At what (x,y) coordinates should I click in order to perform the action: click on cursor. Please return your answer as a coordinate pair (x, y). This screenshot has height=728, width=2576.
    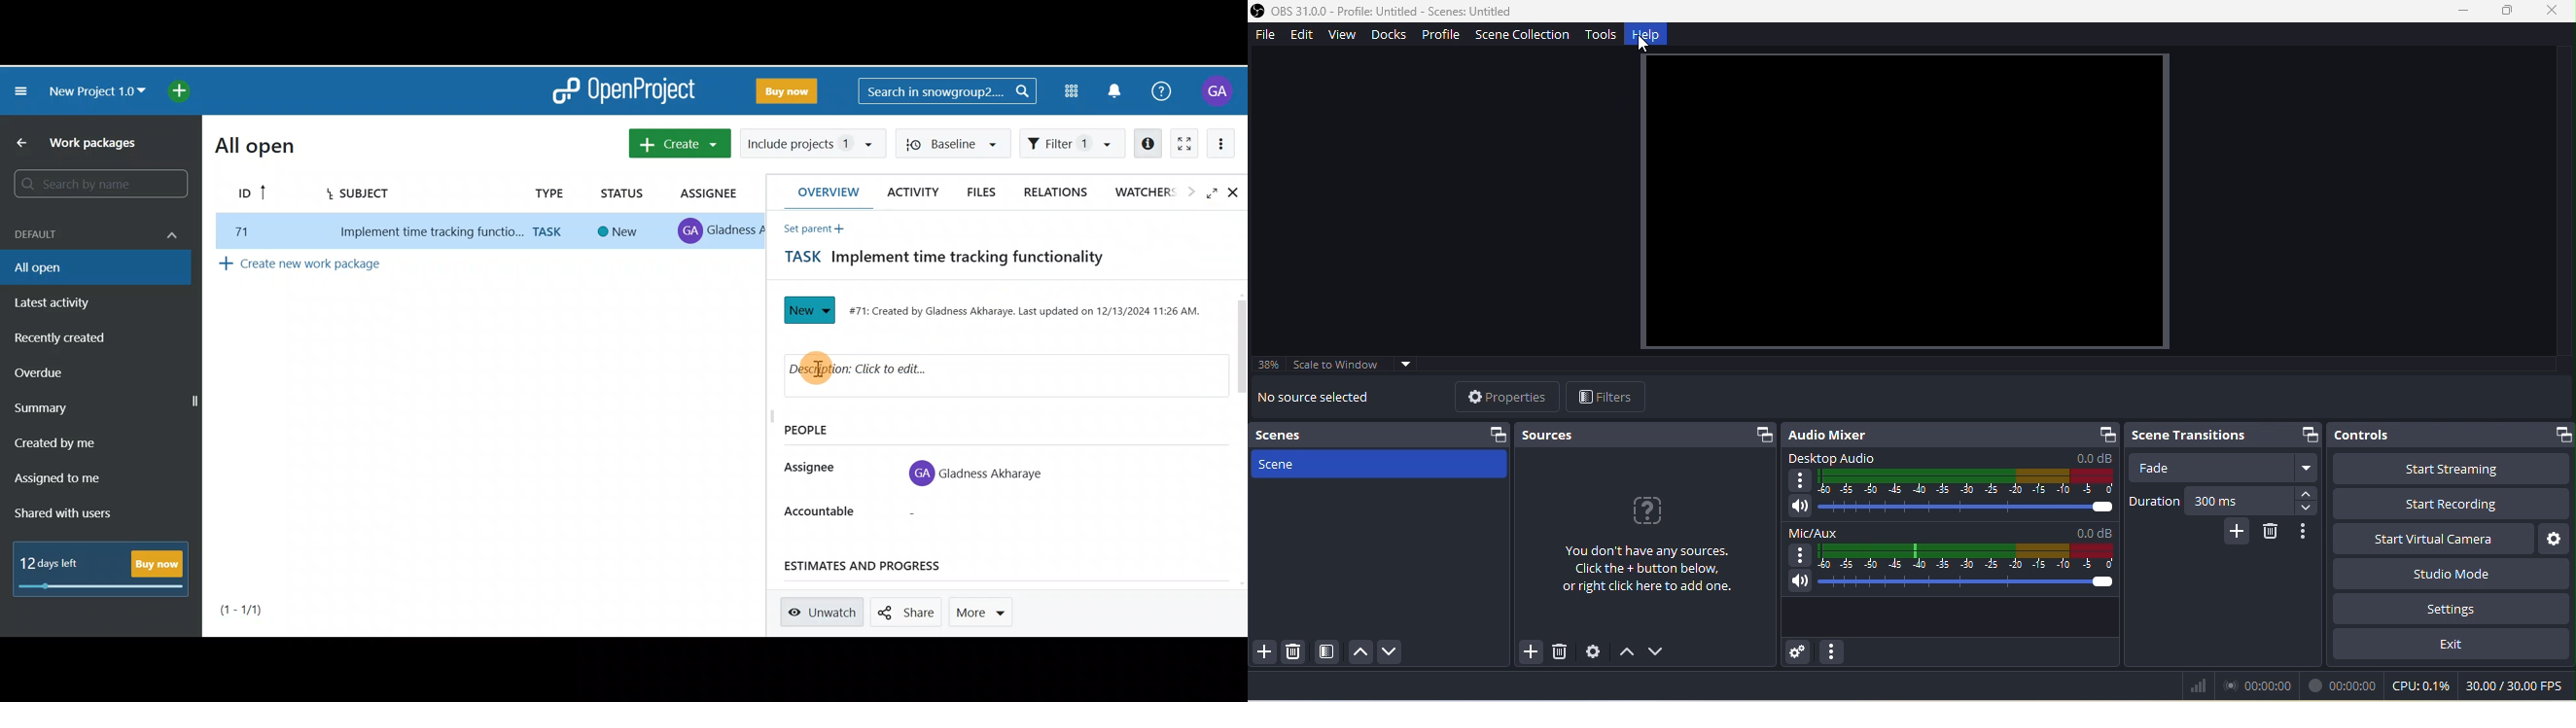
    Looking at the image, I should click on (1653, 53).